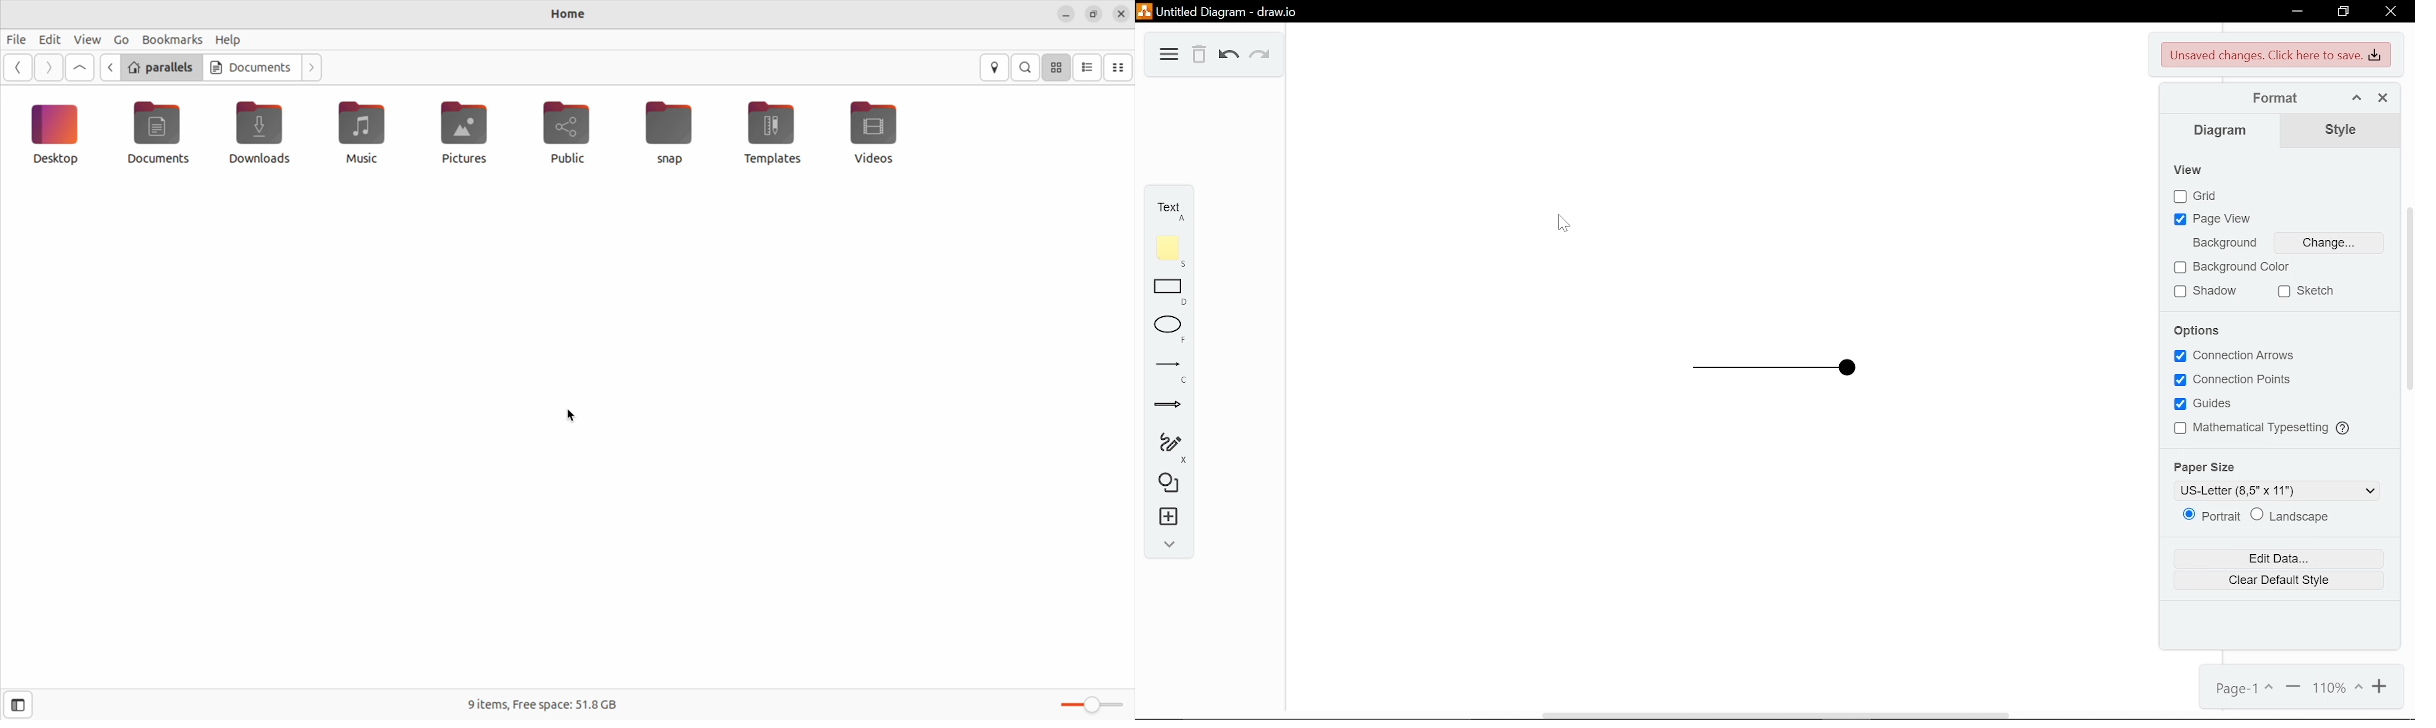 This screenshot has height=728, width=2436. I want to click on Connection Axioms, so click(2230, 356).